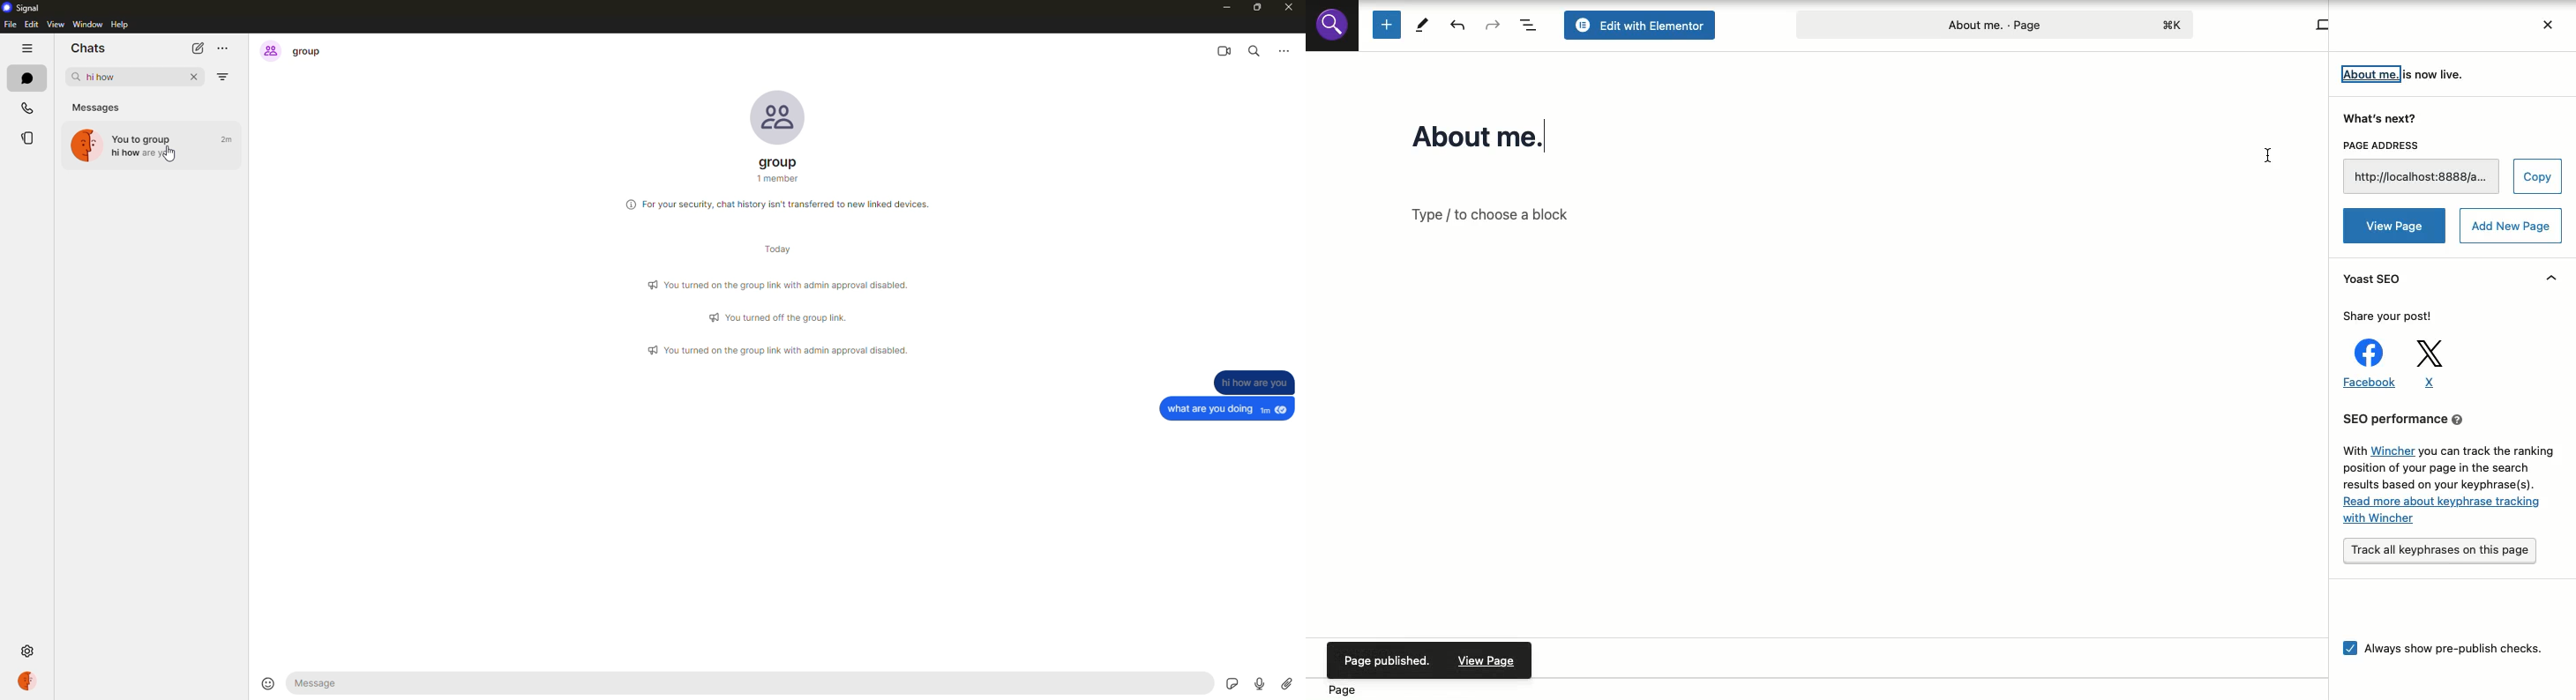 This screenshot has height=700, width=2576. What do you see at coordinates (2441, 477) in the screenshot?
I see `position of your page in the search
results based on your keyphrase(s).` at bounding box center [2441, 477].